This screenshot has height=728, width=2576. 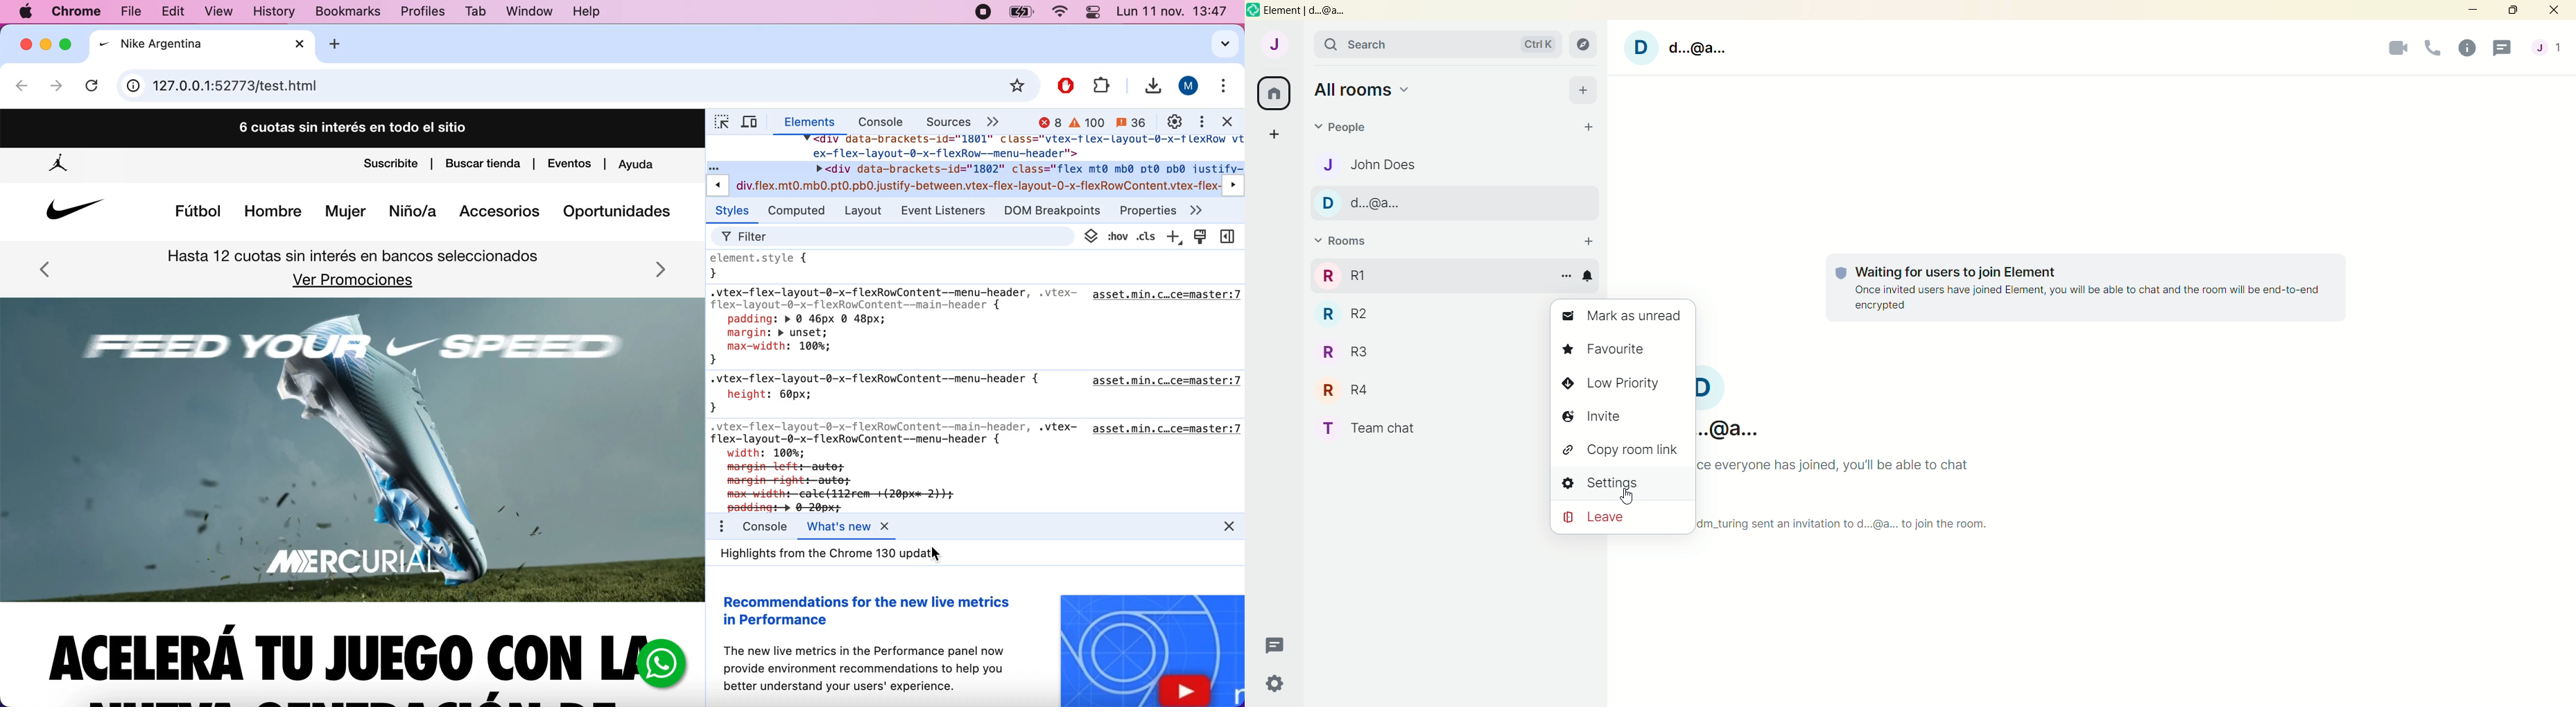 What do you see at coordinates (225, 13) in the screenshot?
I see `view` at bounding box center [225, 13].